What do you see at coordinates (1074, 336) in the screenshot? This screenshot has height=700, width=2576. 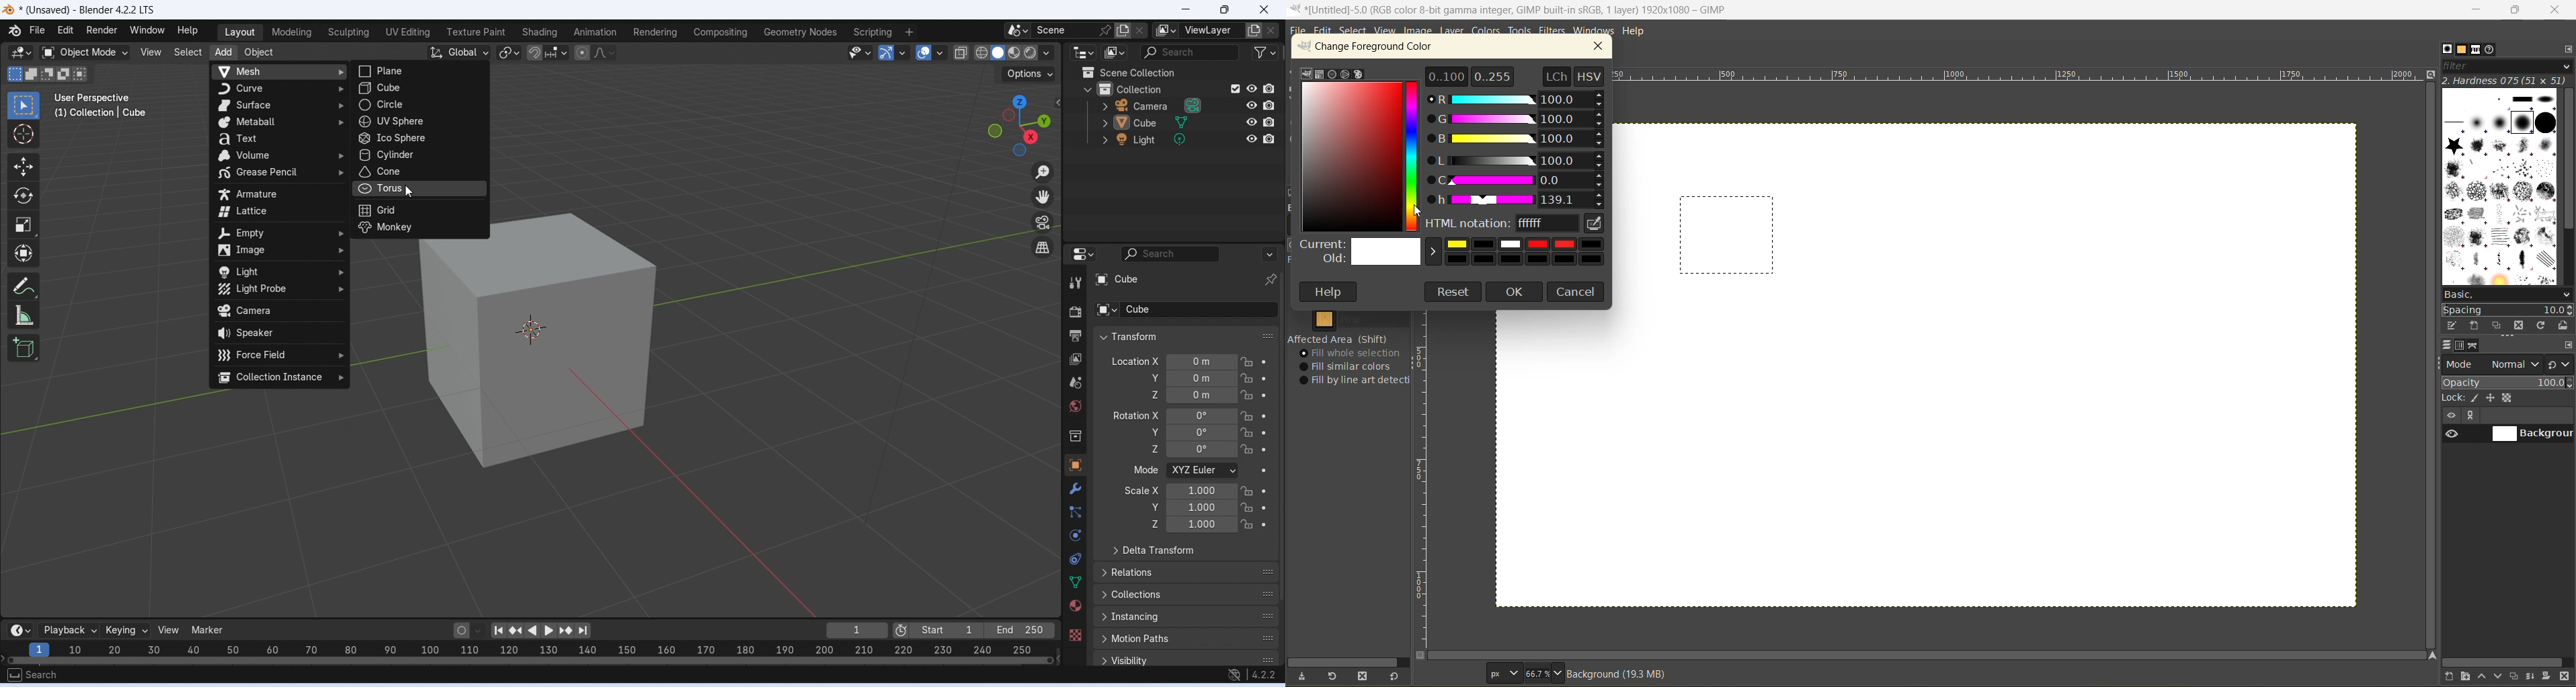 I see `Output` at bounding box center [1074, 336].